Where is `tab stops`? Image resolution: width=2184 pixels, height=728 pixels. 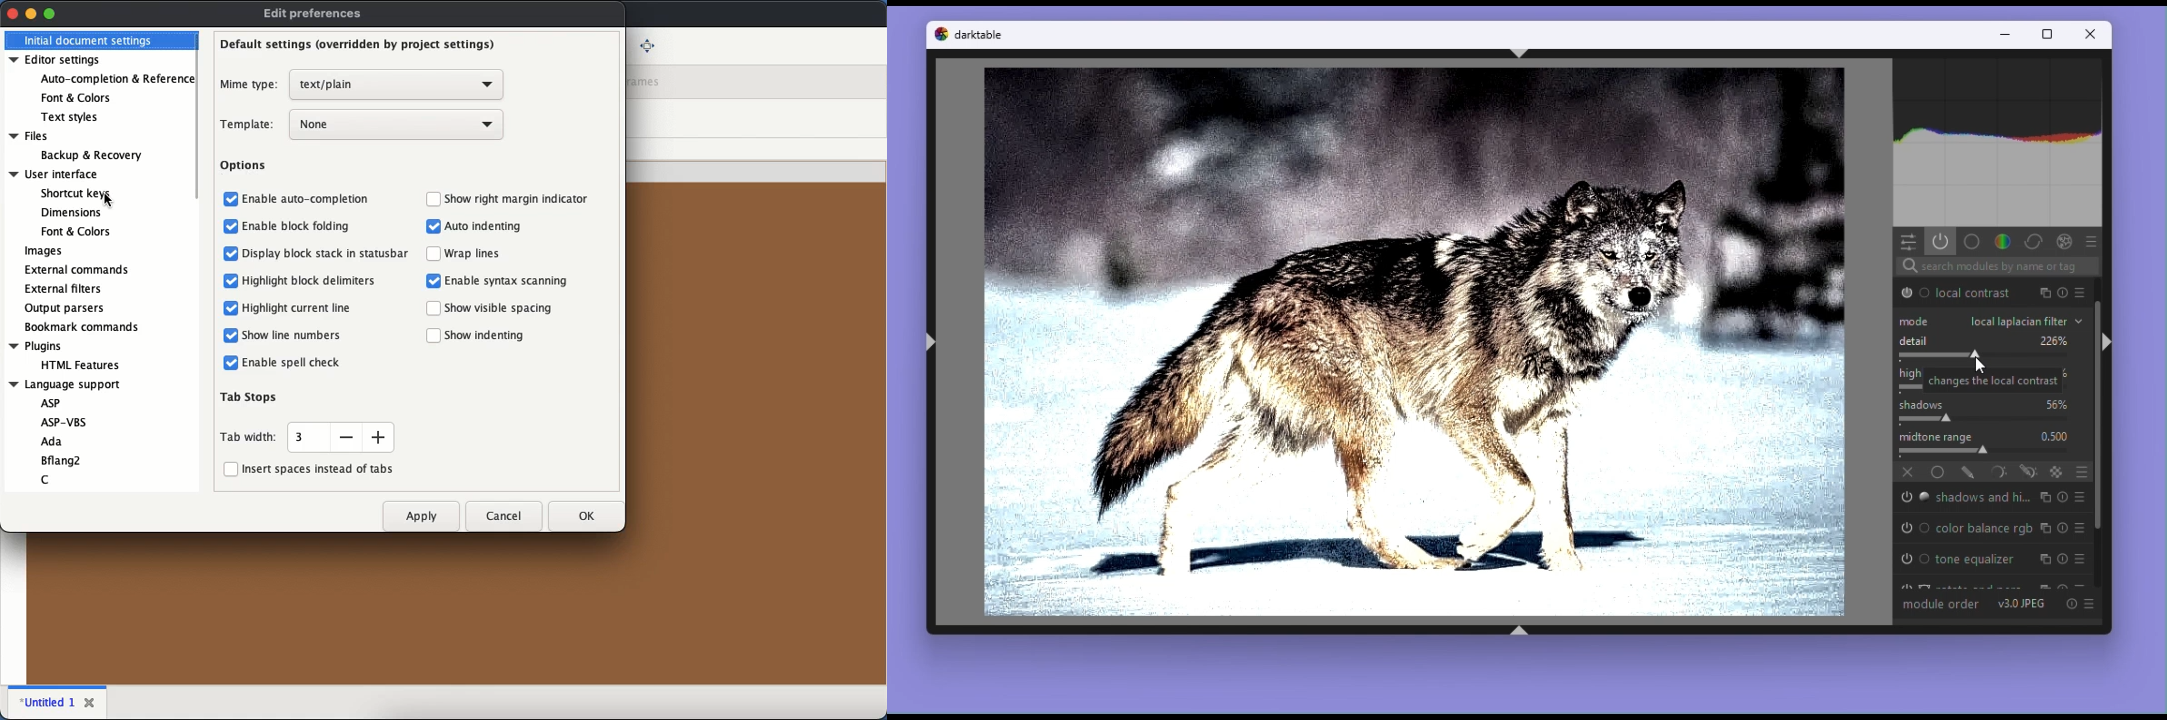 tab stops is located at coordinates (251, 397).